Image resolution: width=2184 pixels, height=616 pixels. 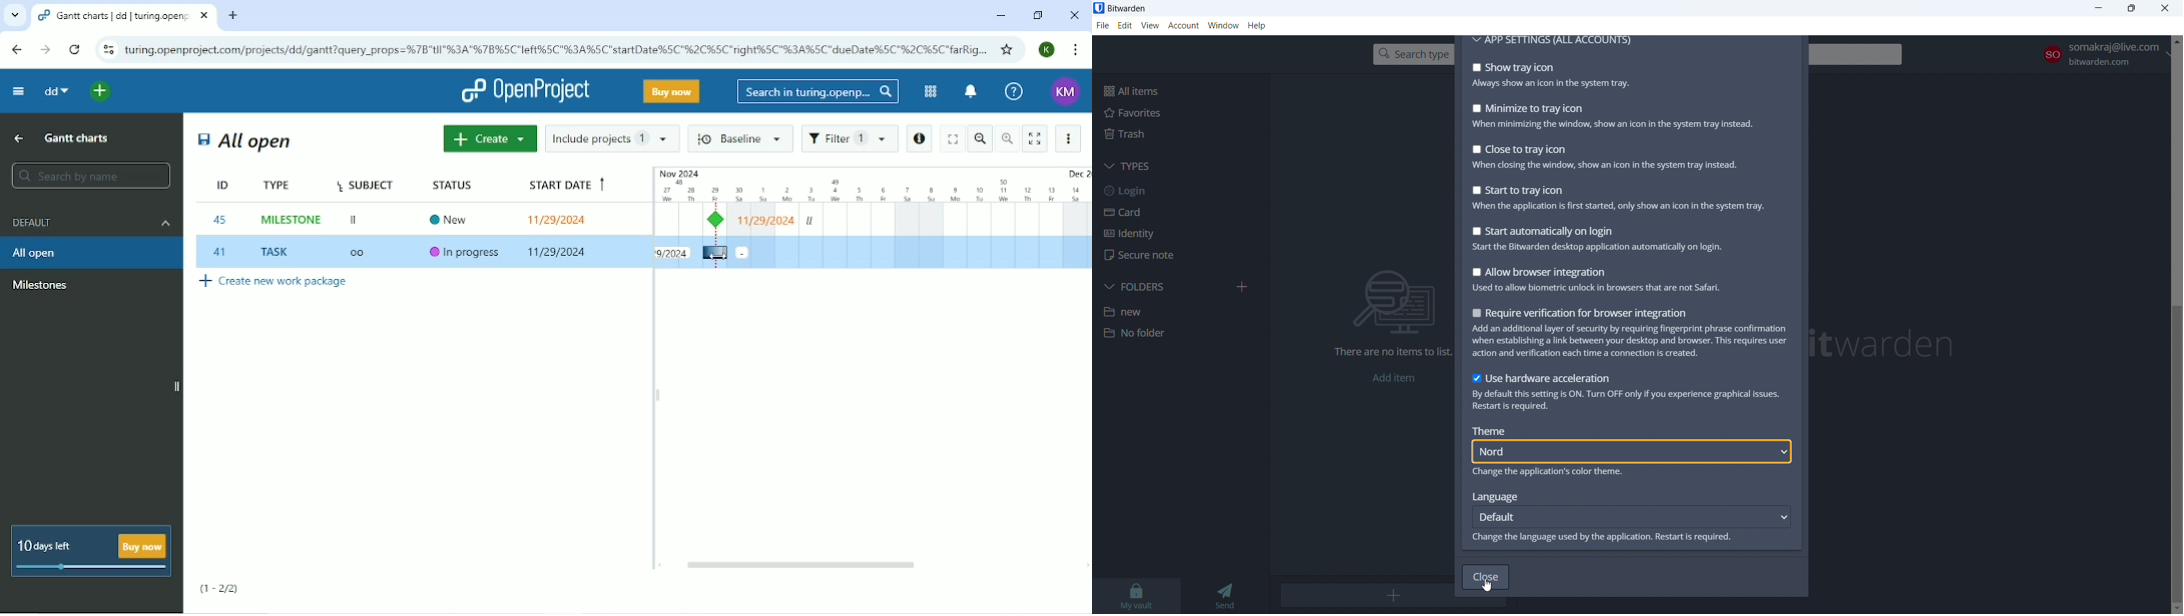 I want to click on close, so click(x=1487, y=578).